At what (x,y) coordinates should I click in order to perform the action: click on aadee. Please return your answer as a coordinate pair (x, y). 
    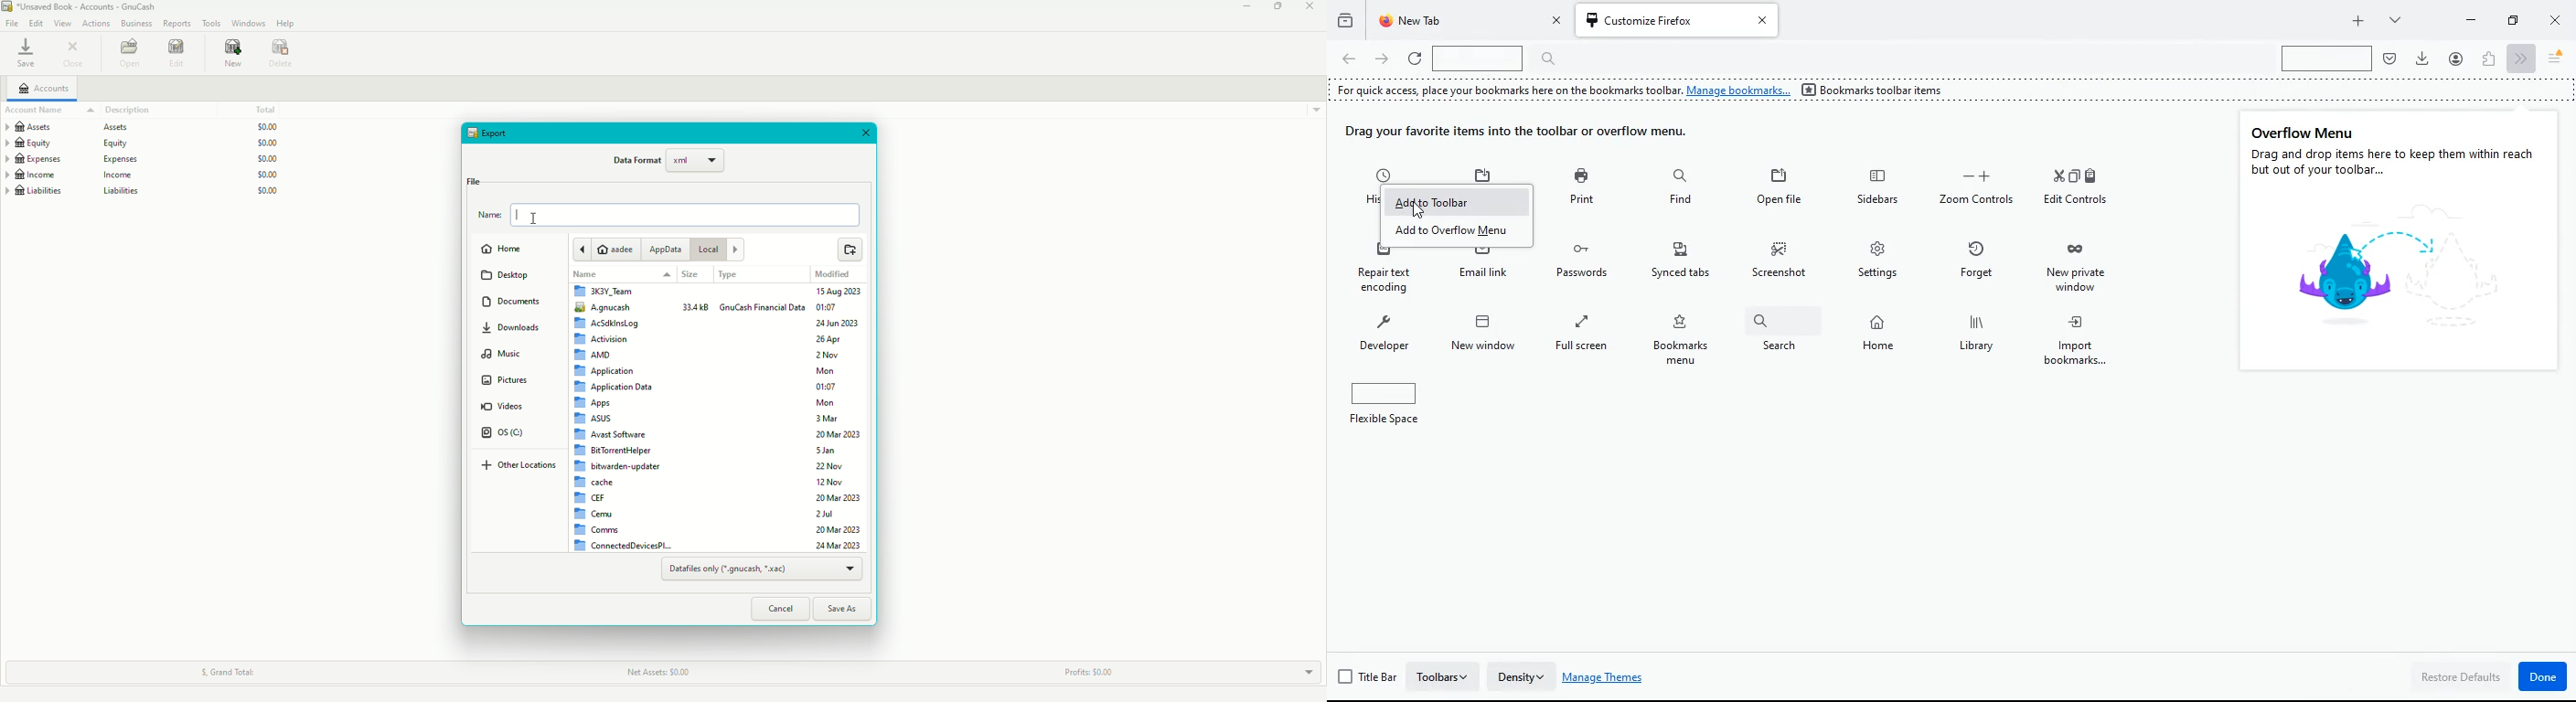
    Looking at the image, I should click on (608, 248).